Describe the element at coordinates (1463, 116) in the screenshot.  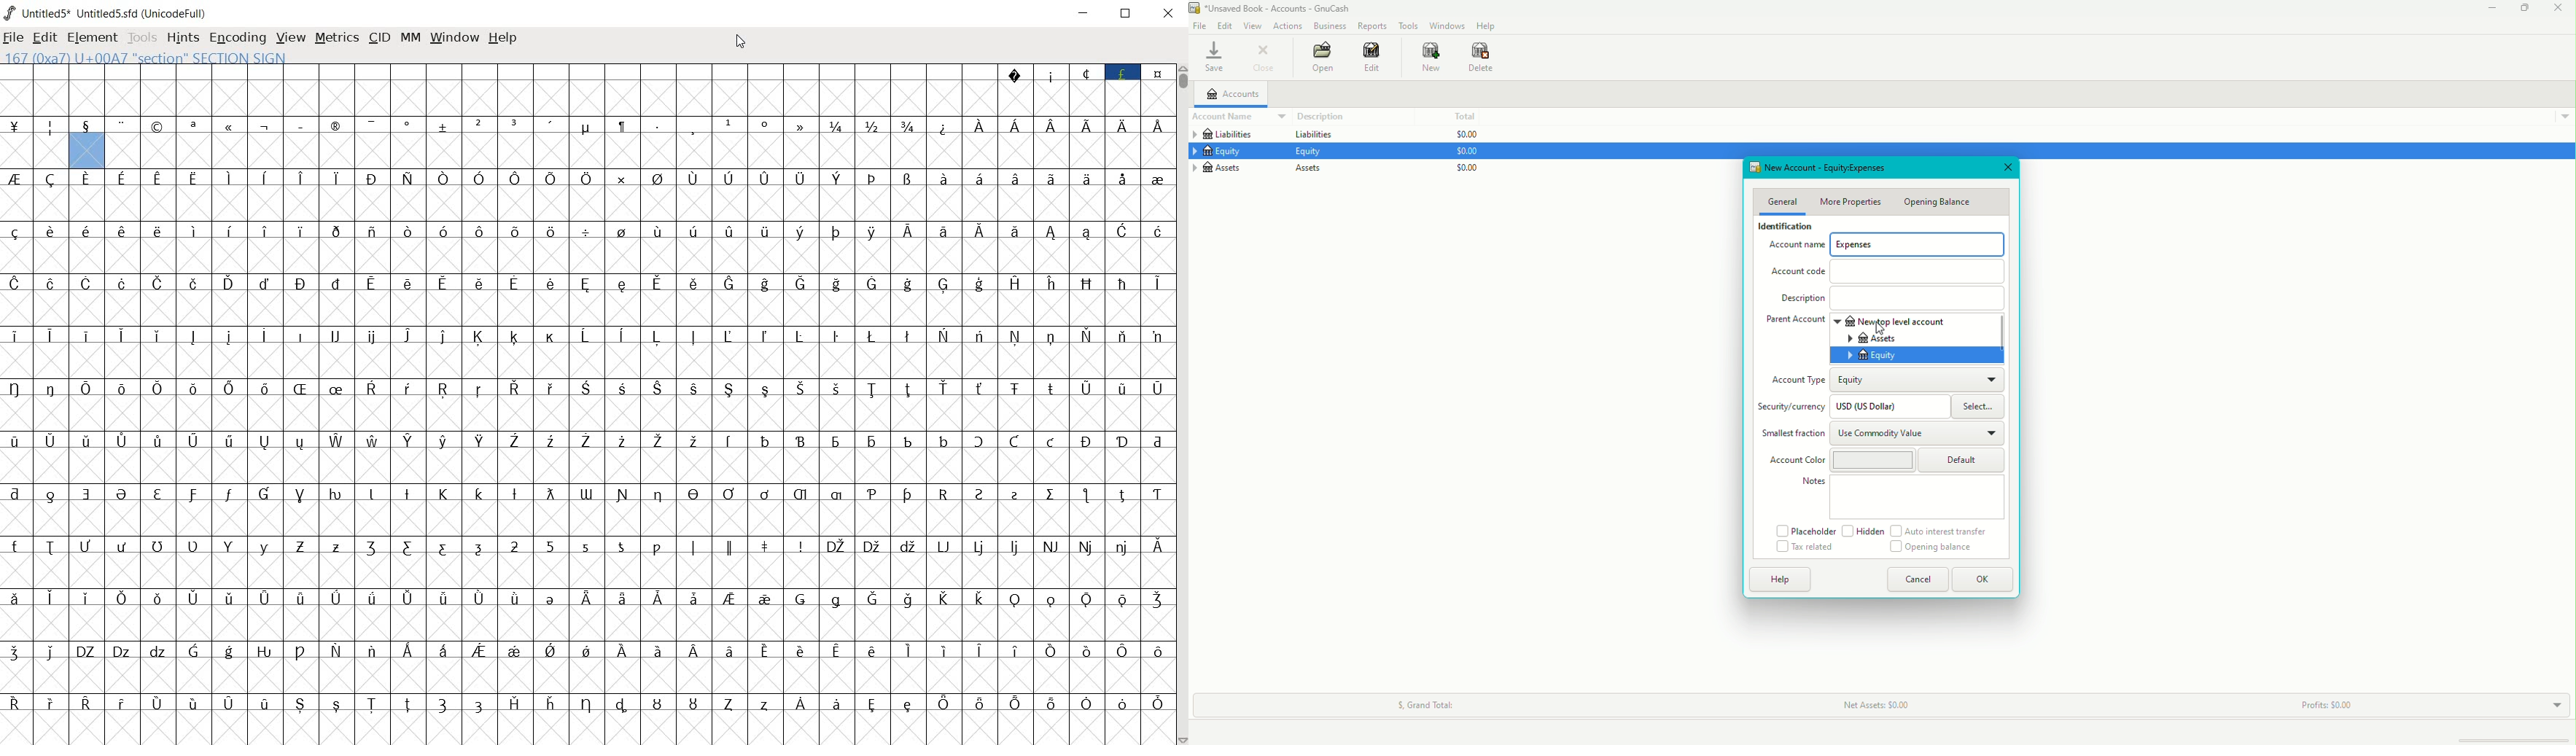
I see `Total` at that location.